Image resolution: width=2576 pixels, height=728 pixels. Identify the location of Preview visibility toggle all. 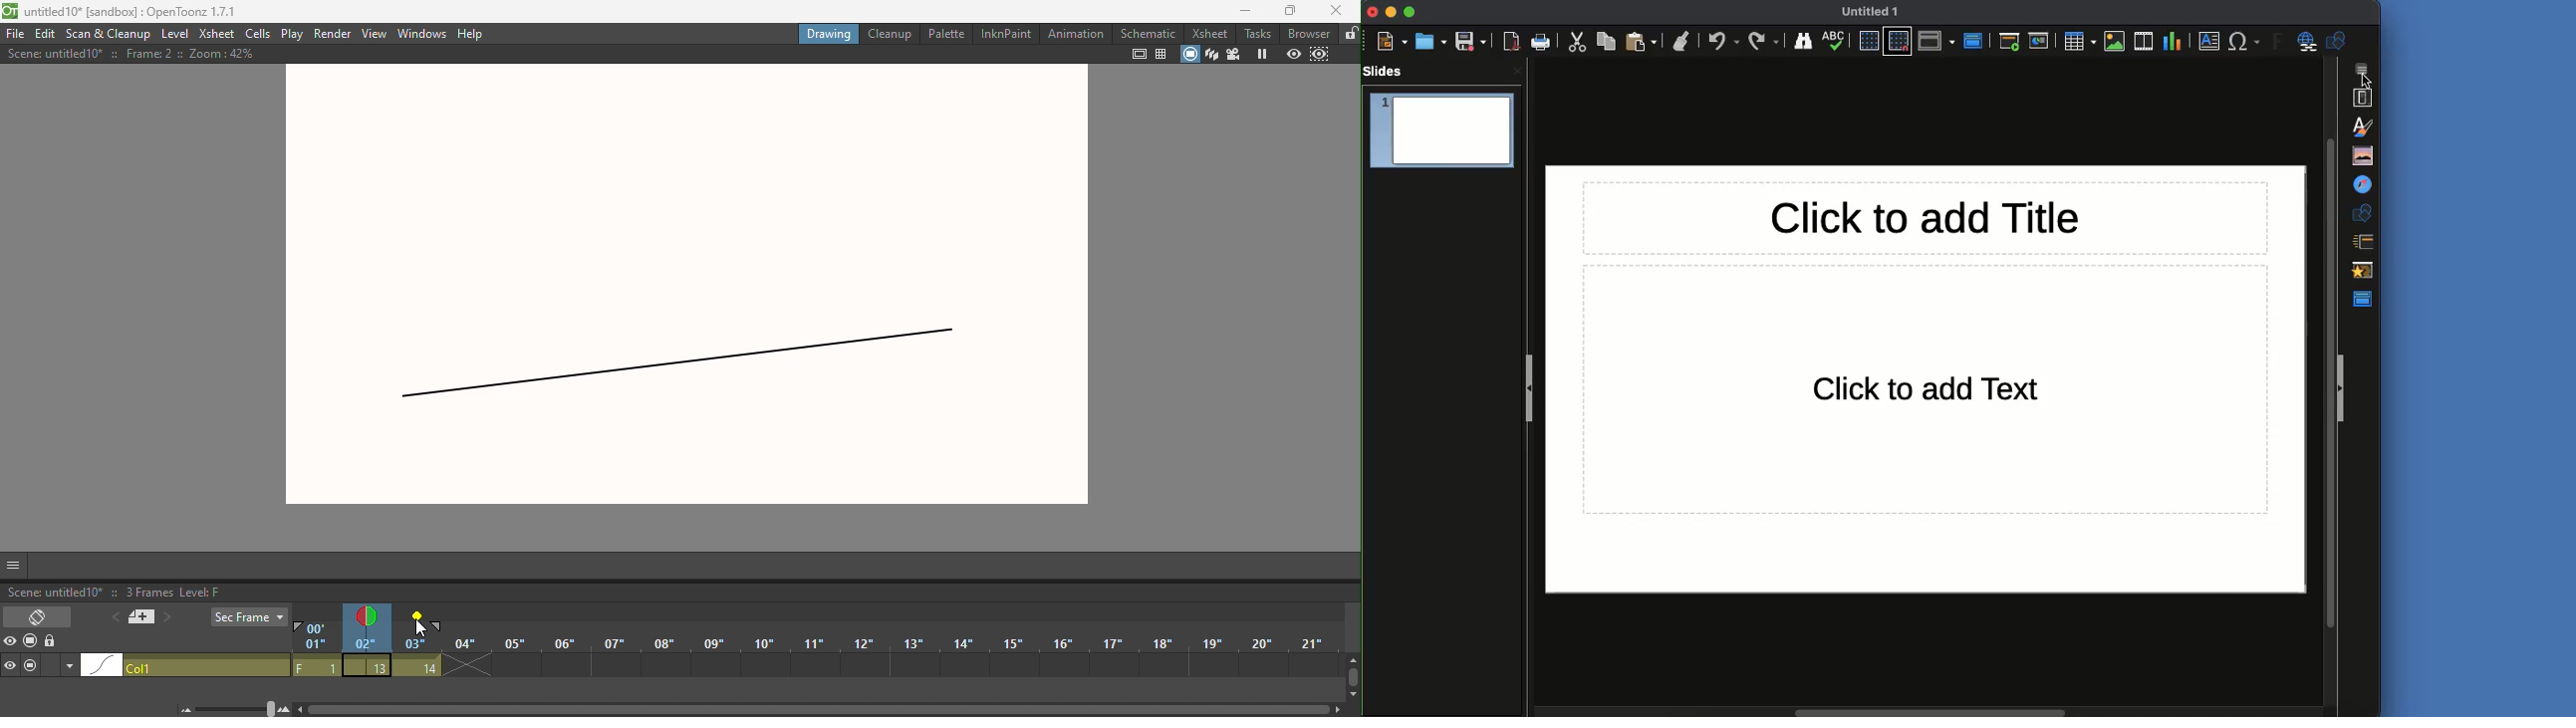
(10, 643).